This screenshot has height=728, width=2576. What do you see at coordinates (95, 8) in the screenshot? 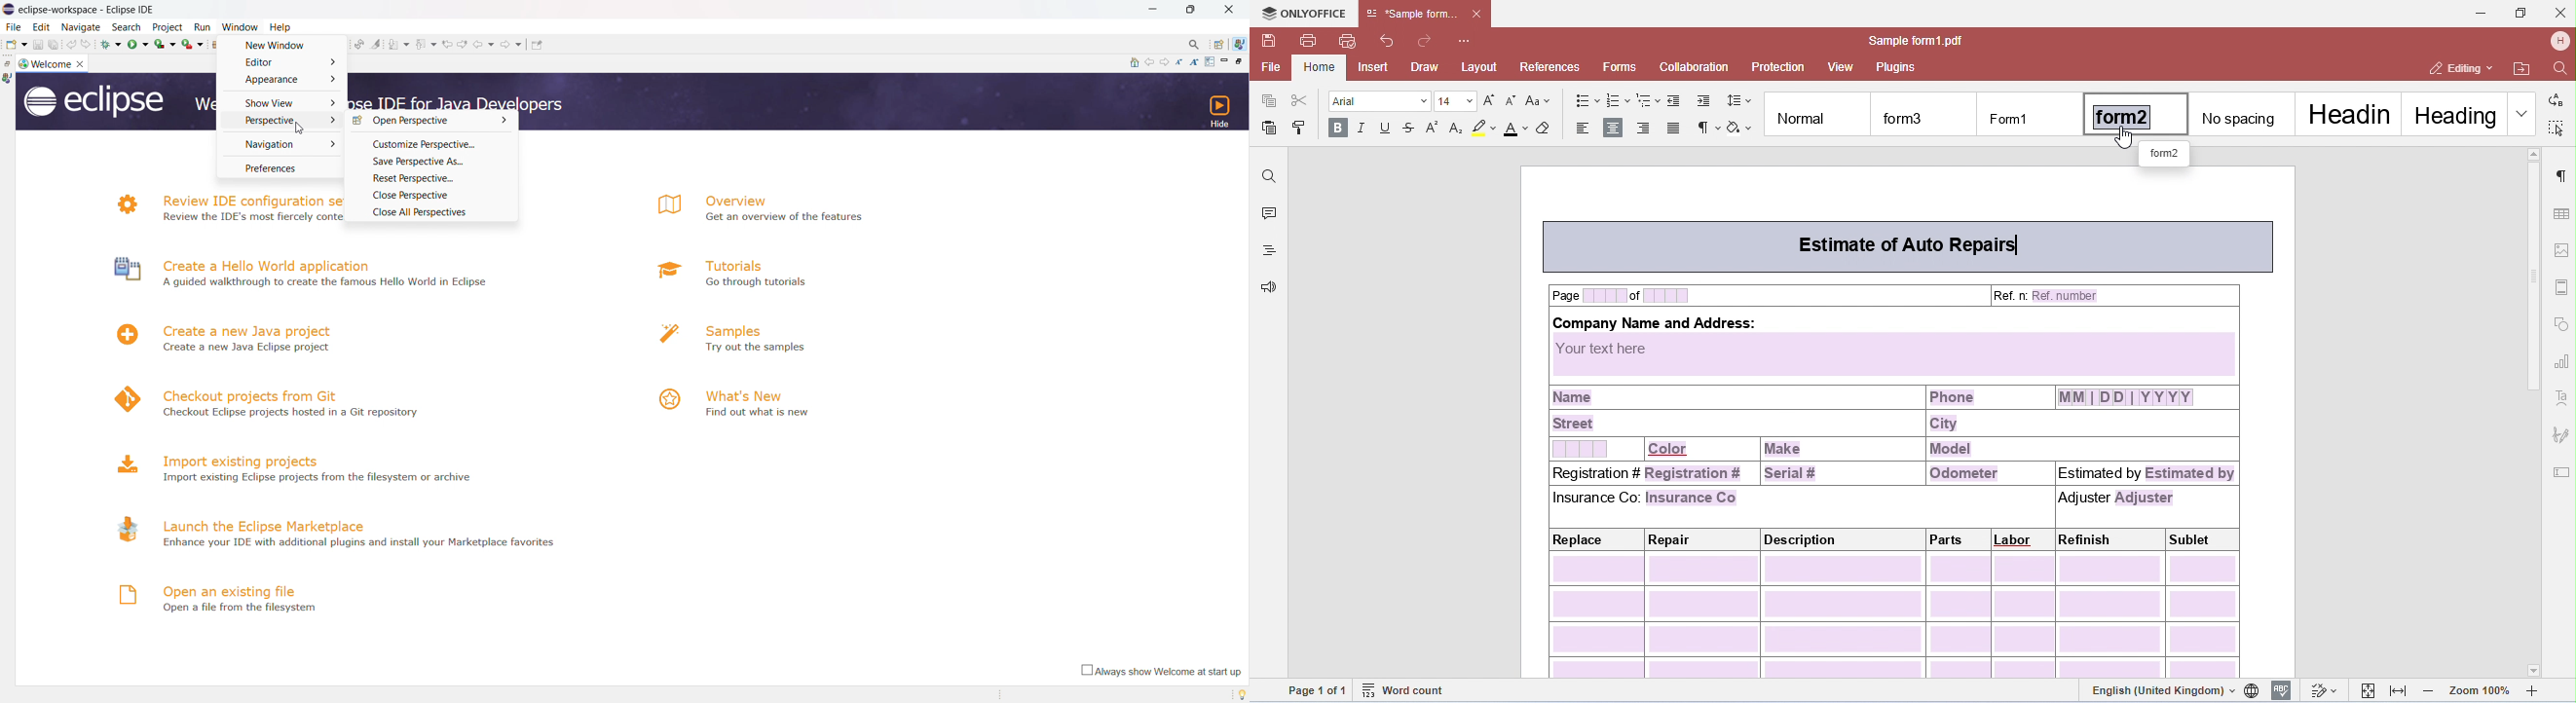
I see `Title` at bounding box center [95, 8].